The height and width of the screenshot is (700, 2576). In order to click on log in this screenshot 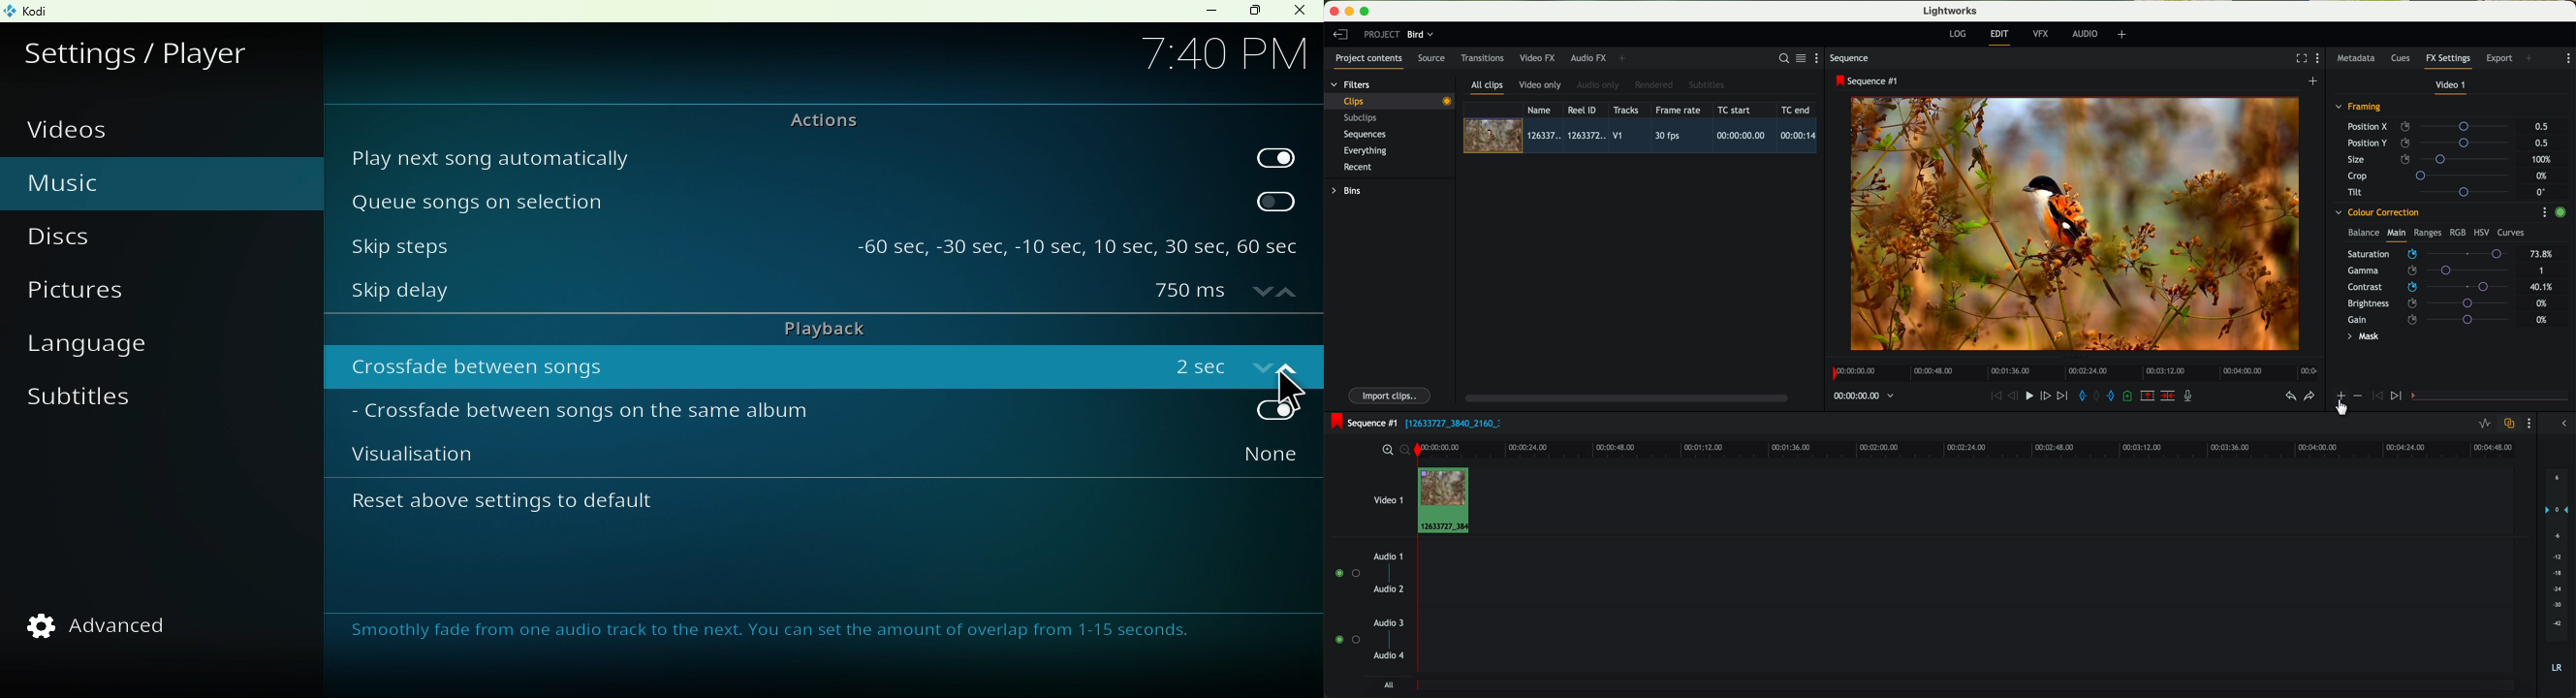, I will do `click(1958, 34)`.